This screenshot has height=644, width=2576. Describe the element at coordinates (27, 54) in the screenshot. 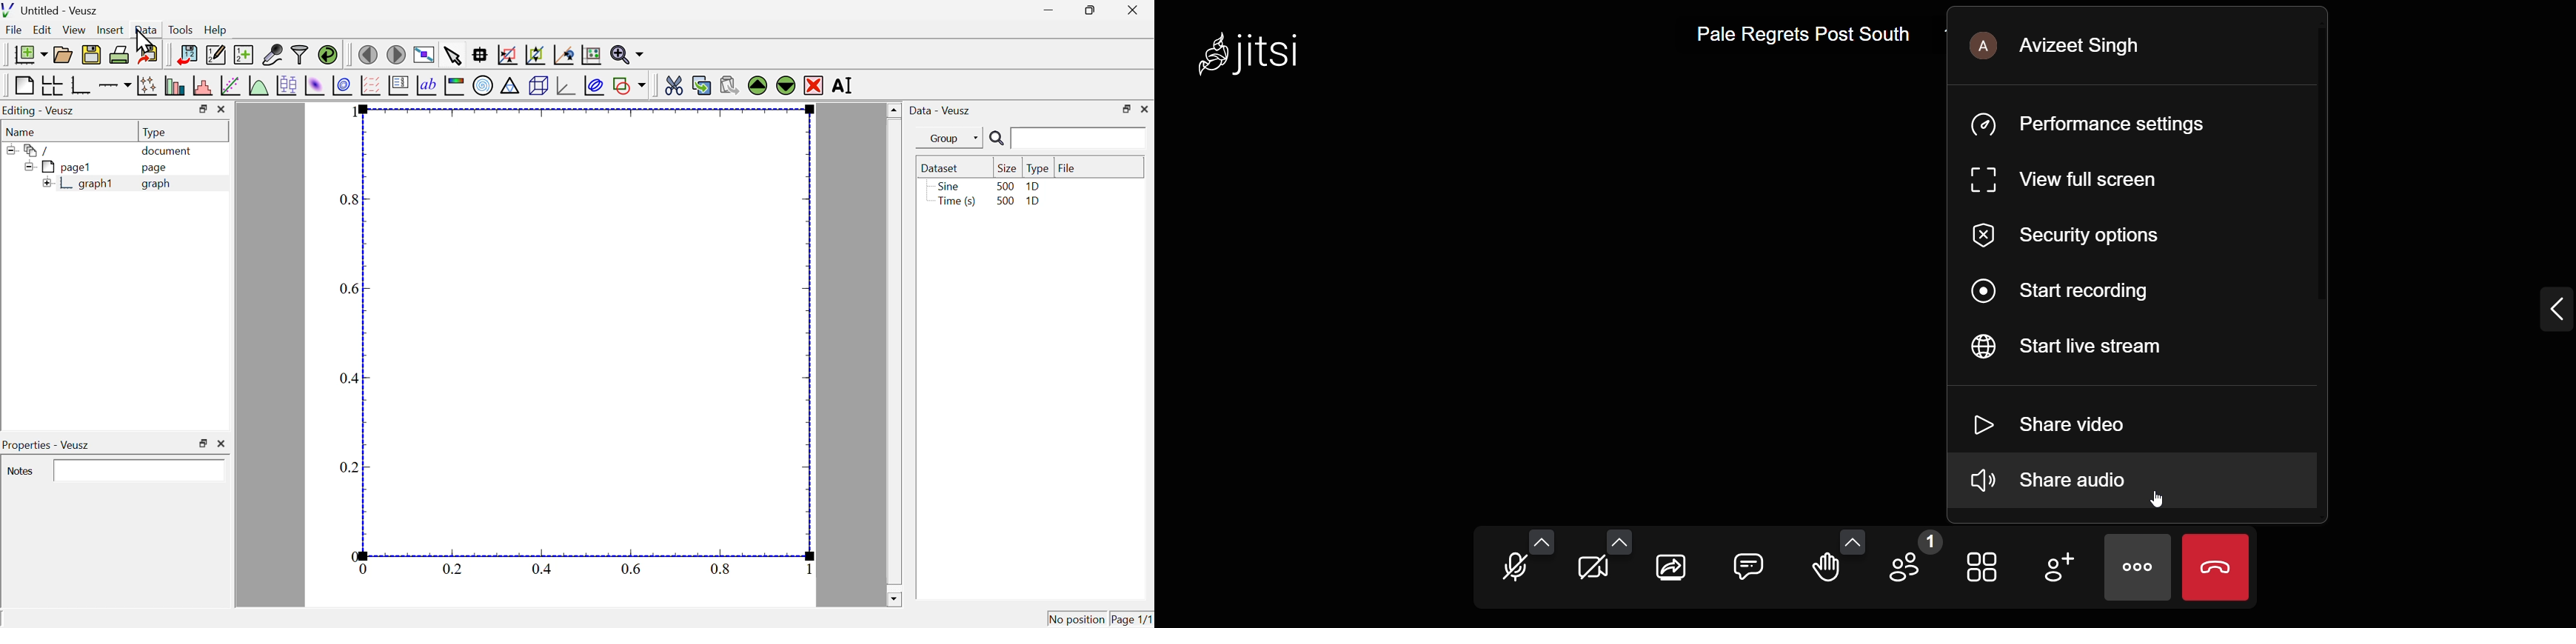

I see `new document` at that location.